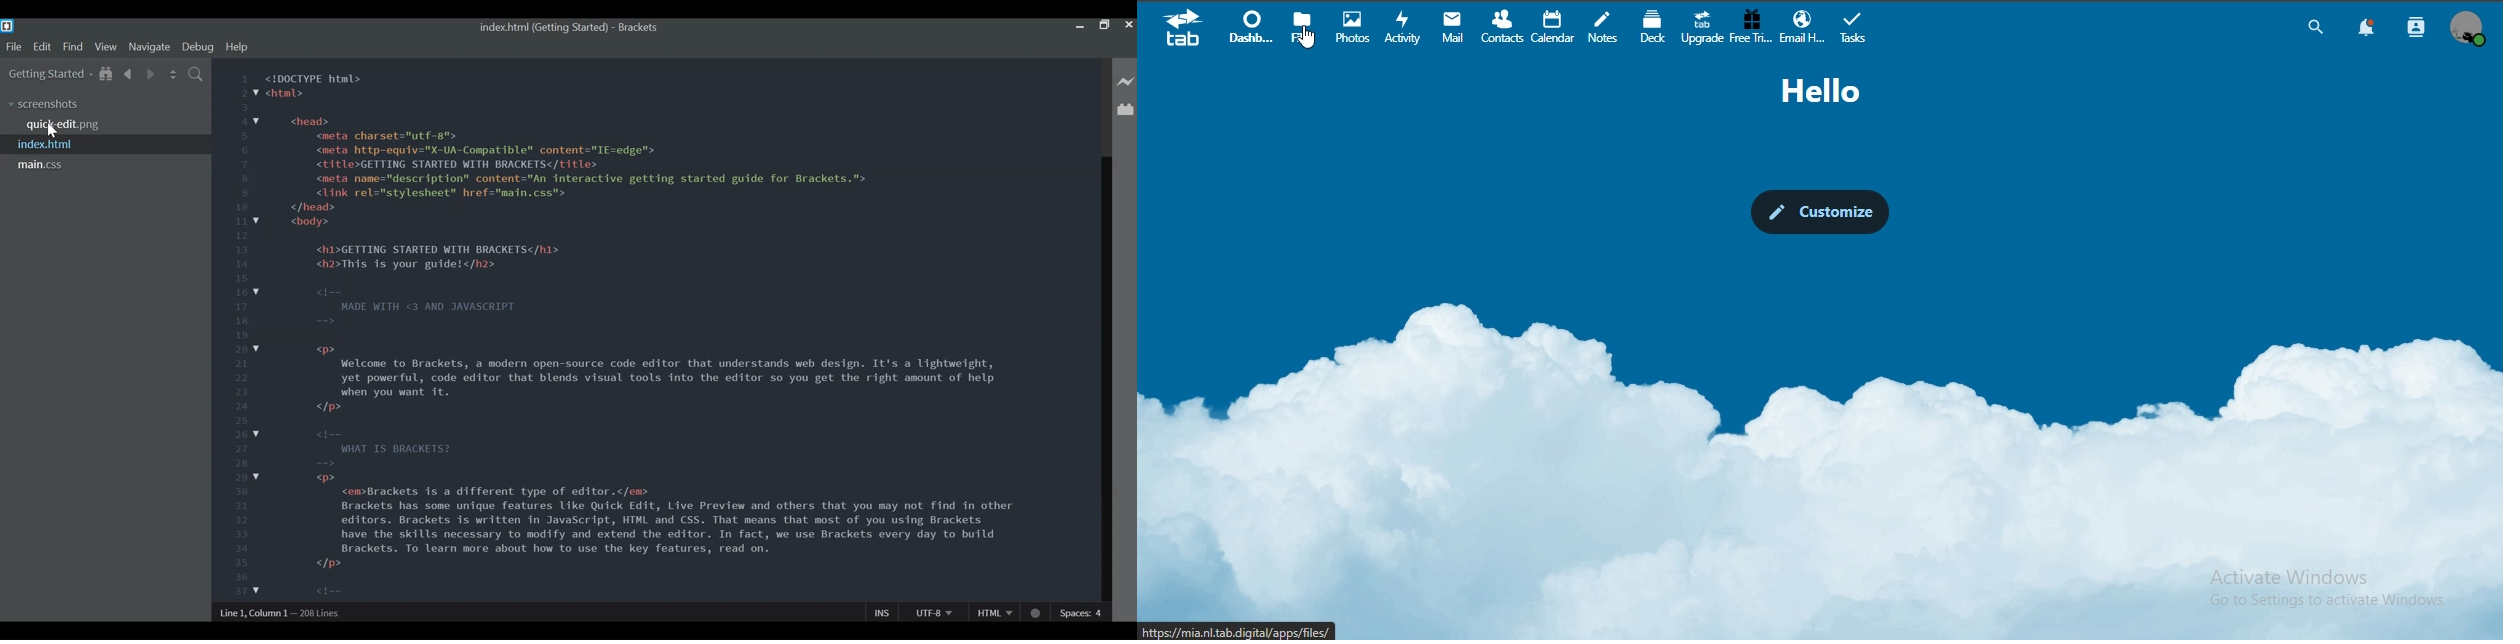 The image size is (2520, 644). What do you see at coordinates (673, 333) in the screenshot?
I see `<!DOCTYPE html> <htal> <head> <meta charsets"utf-g"> <meta http-equiv="X-UA-Conpatible" content="IE=edge"> <title>GETTING STARTED WITH BRACKETS</title> <meta name="description” content="An interactive getting started guide for Brackets."> <link rel="stylesheet" href="nain.css"> </head> <body> <h1>GETTING STARTED WITH BRACKETS</hl> <h2>This is your guide!</h2> MADE WITH <3 AND JAVASCRIPT > Welcome to Brackets, a modern open-source code editor that understands web design. It's a lightweight, yet powerful, code editor that blends visual tools into the editor so you get the right amount of help when you want it. od WHAT IS BRACKETS? = w®> <emBrackets is a different type of editor.</em> Brackets has some unique features Like Quick Edit, Live Preview and others that you may not find in other editors. Brackets is written in JavaScript, HTML and CSS. That means that most of you using Brackets have the skills necessary to modify and extend the editor. In fact, we use Brackets every day to build Brackets. To learn more about how to use the key features, read on. </p> GET STARTED WITH YOUR OWN FILES = <h3>Projects in Bracketsc/h3> w®>` at bounding box center [673, 333].